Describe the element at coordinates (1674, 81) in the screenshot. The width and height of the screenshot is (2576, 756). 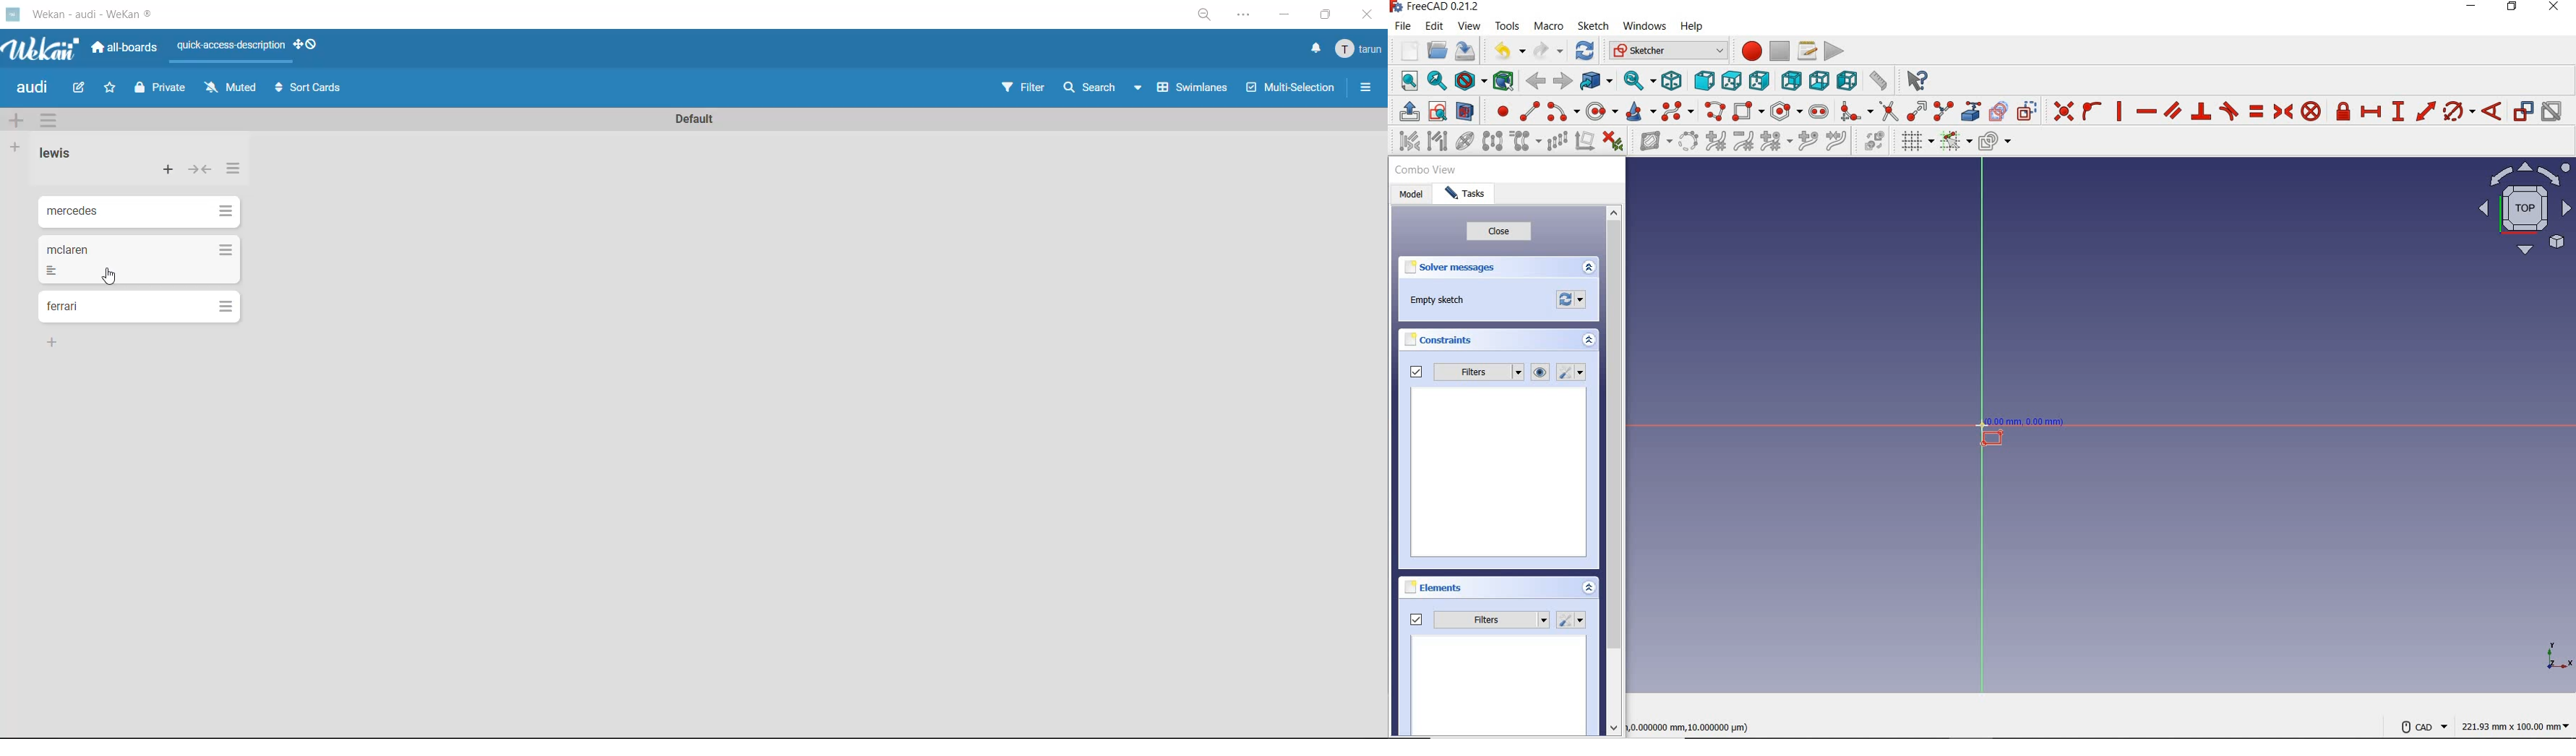
I see `isometric` at that location.